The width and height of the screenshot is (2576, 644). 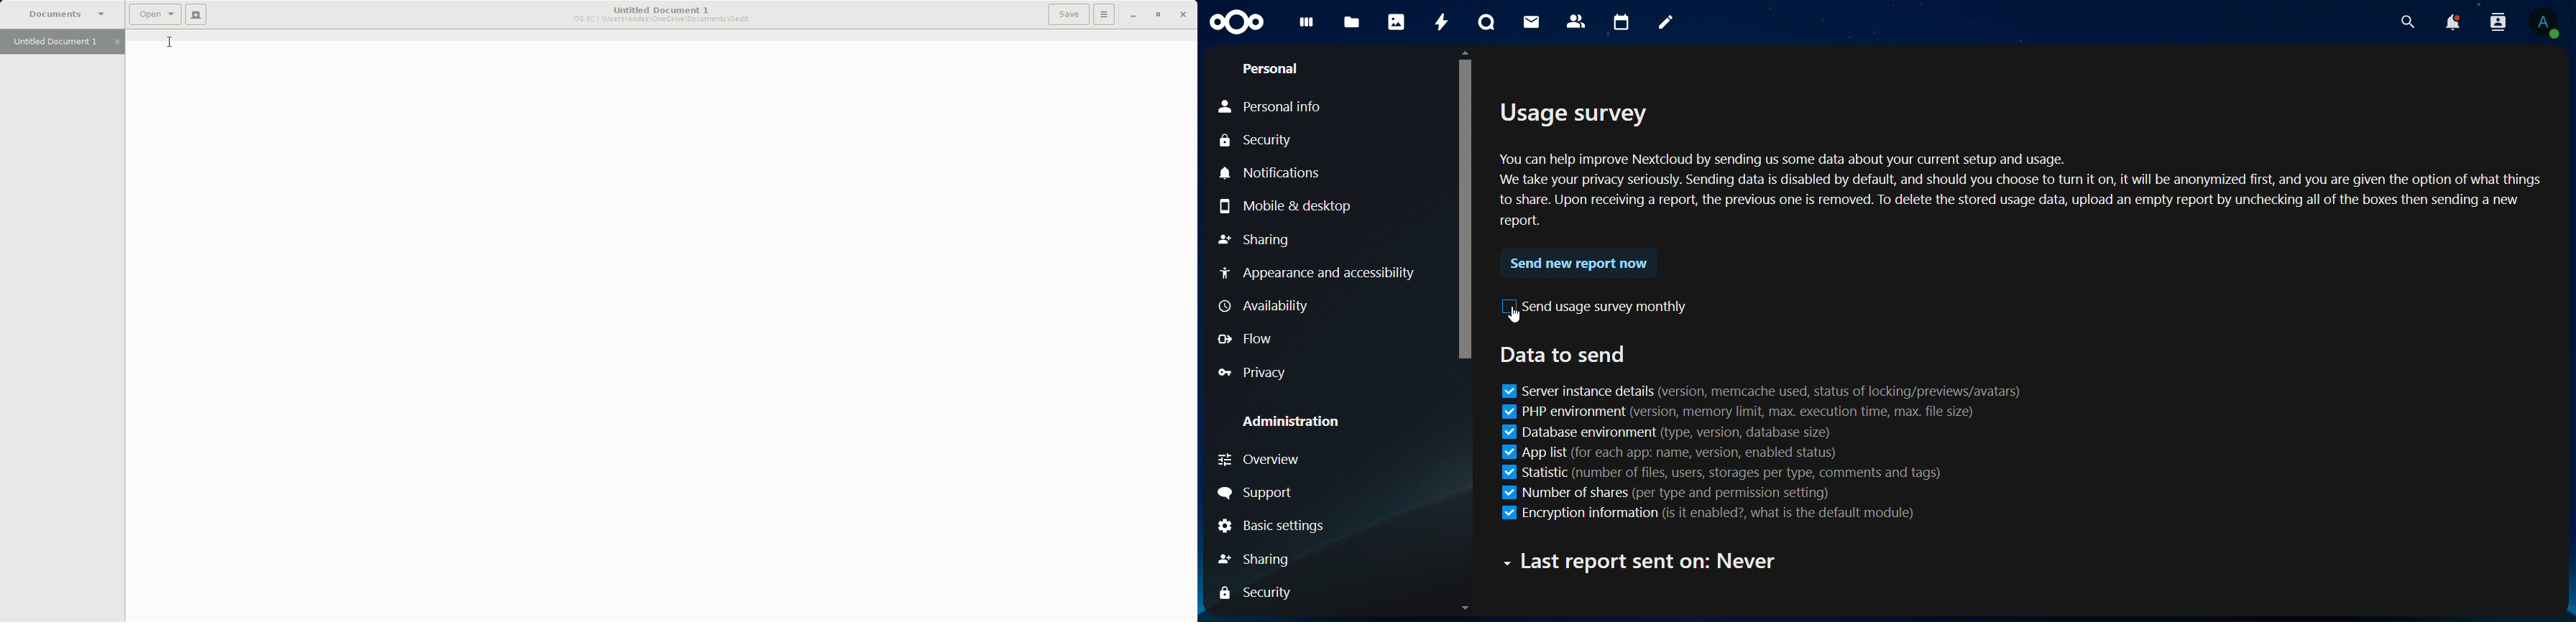 I want to click on Personal, so click(x=1269, y=68).